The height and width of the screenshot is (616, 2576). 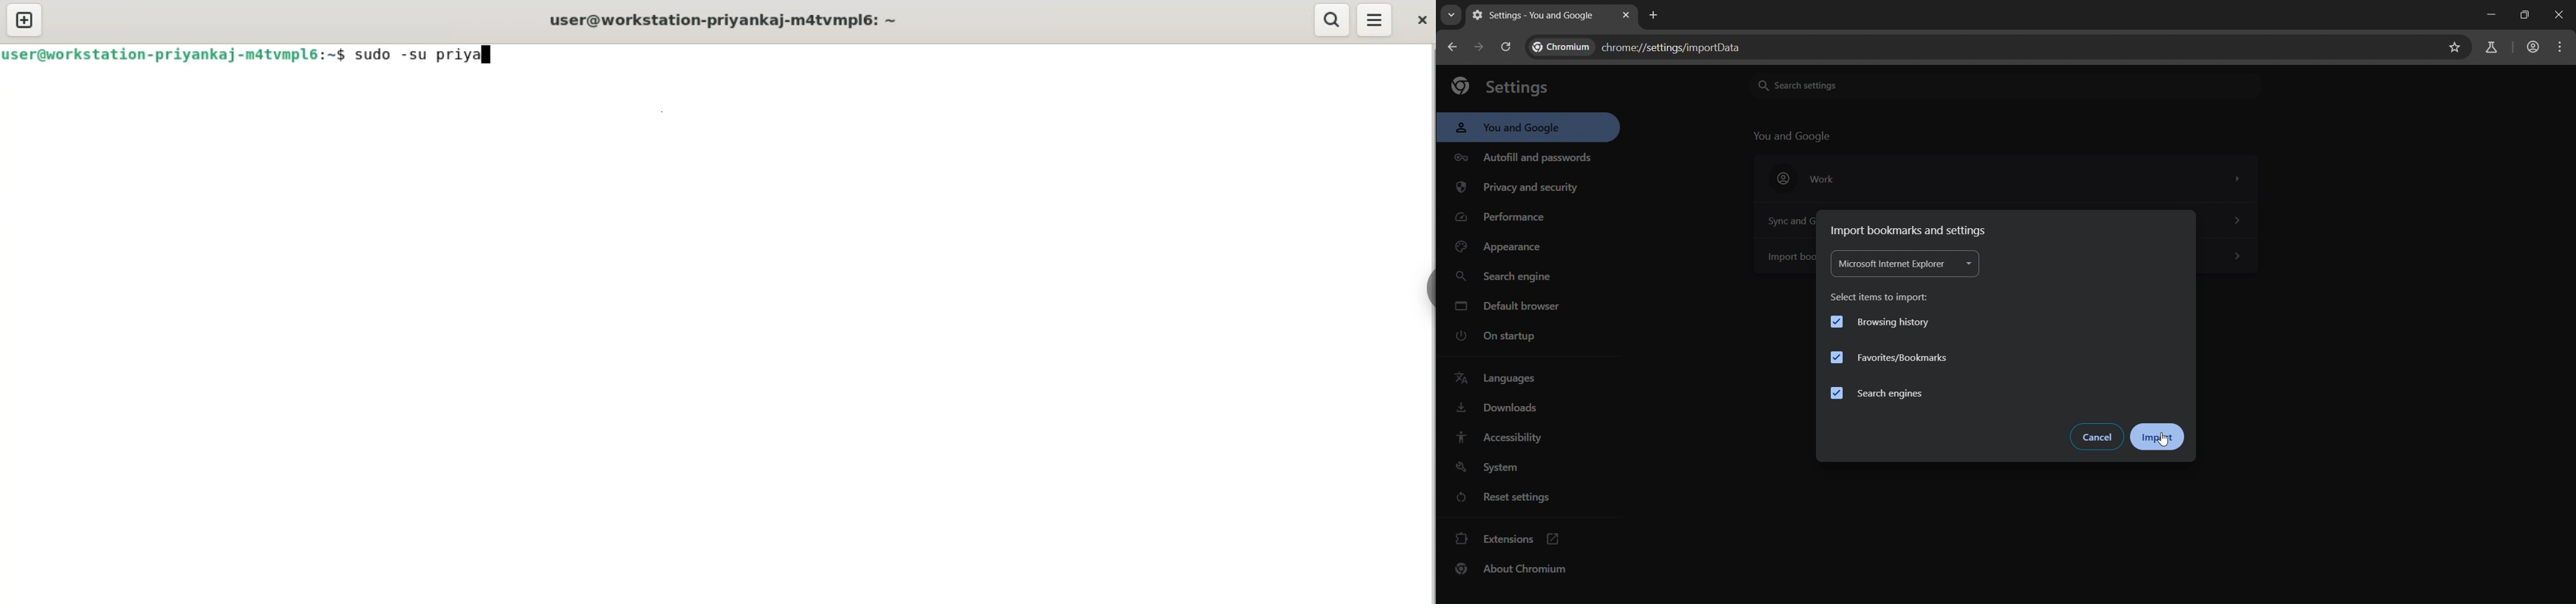 I want to click on ystem, so click(x=1492, y=467).